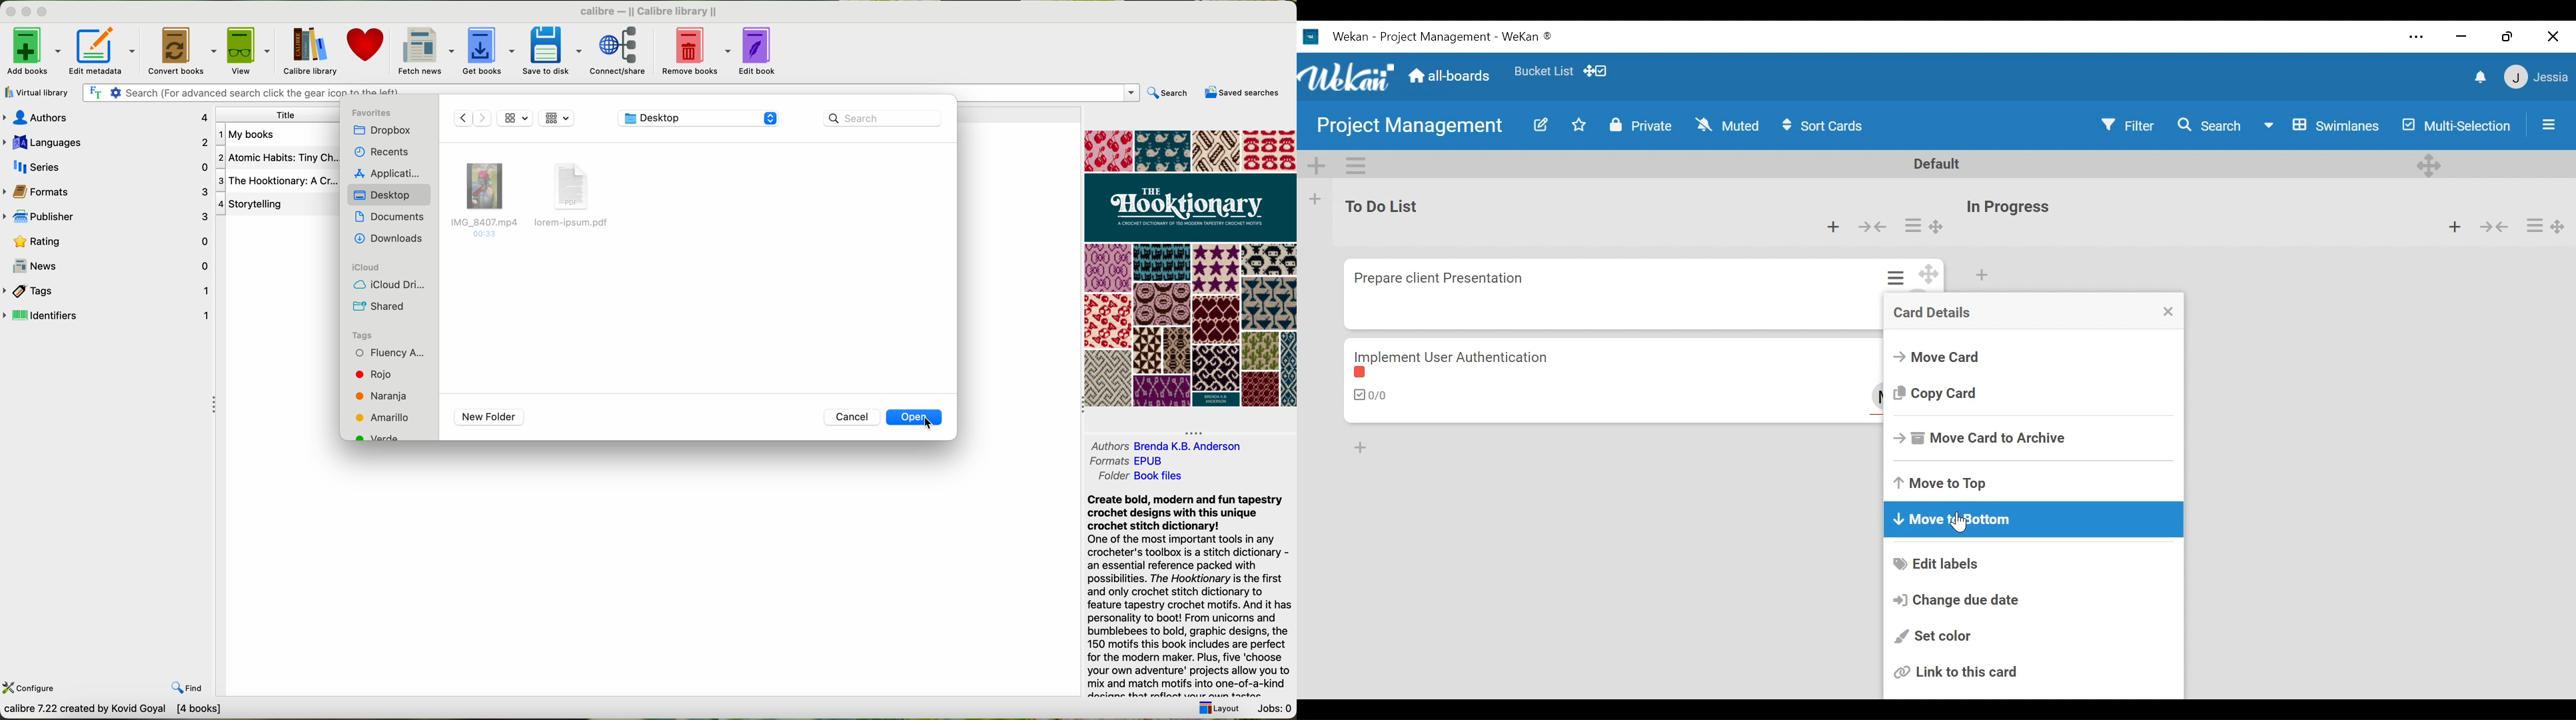 The width and height of the screenshot is (2576, 728). What do you see at coordinates (1542, 124) in the screenshot?
I see `Edit` at bounding box center [1542, 124].